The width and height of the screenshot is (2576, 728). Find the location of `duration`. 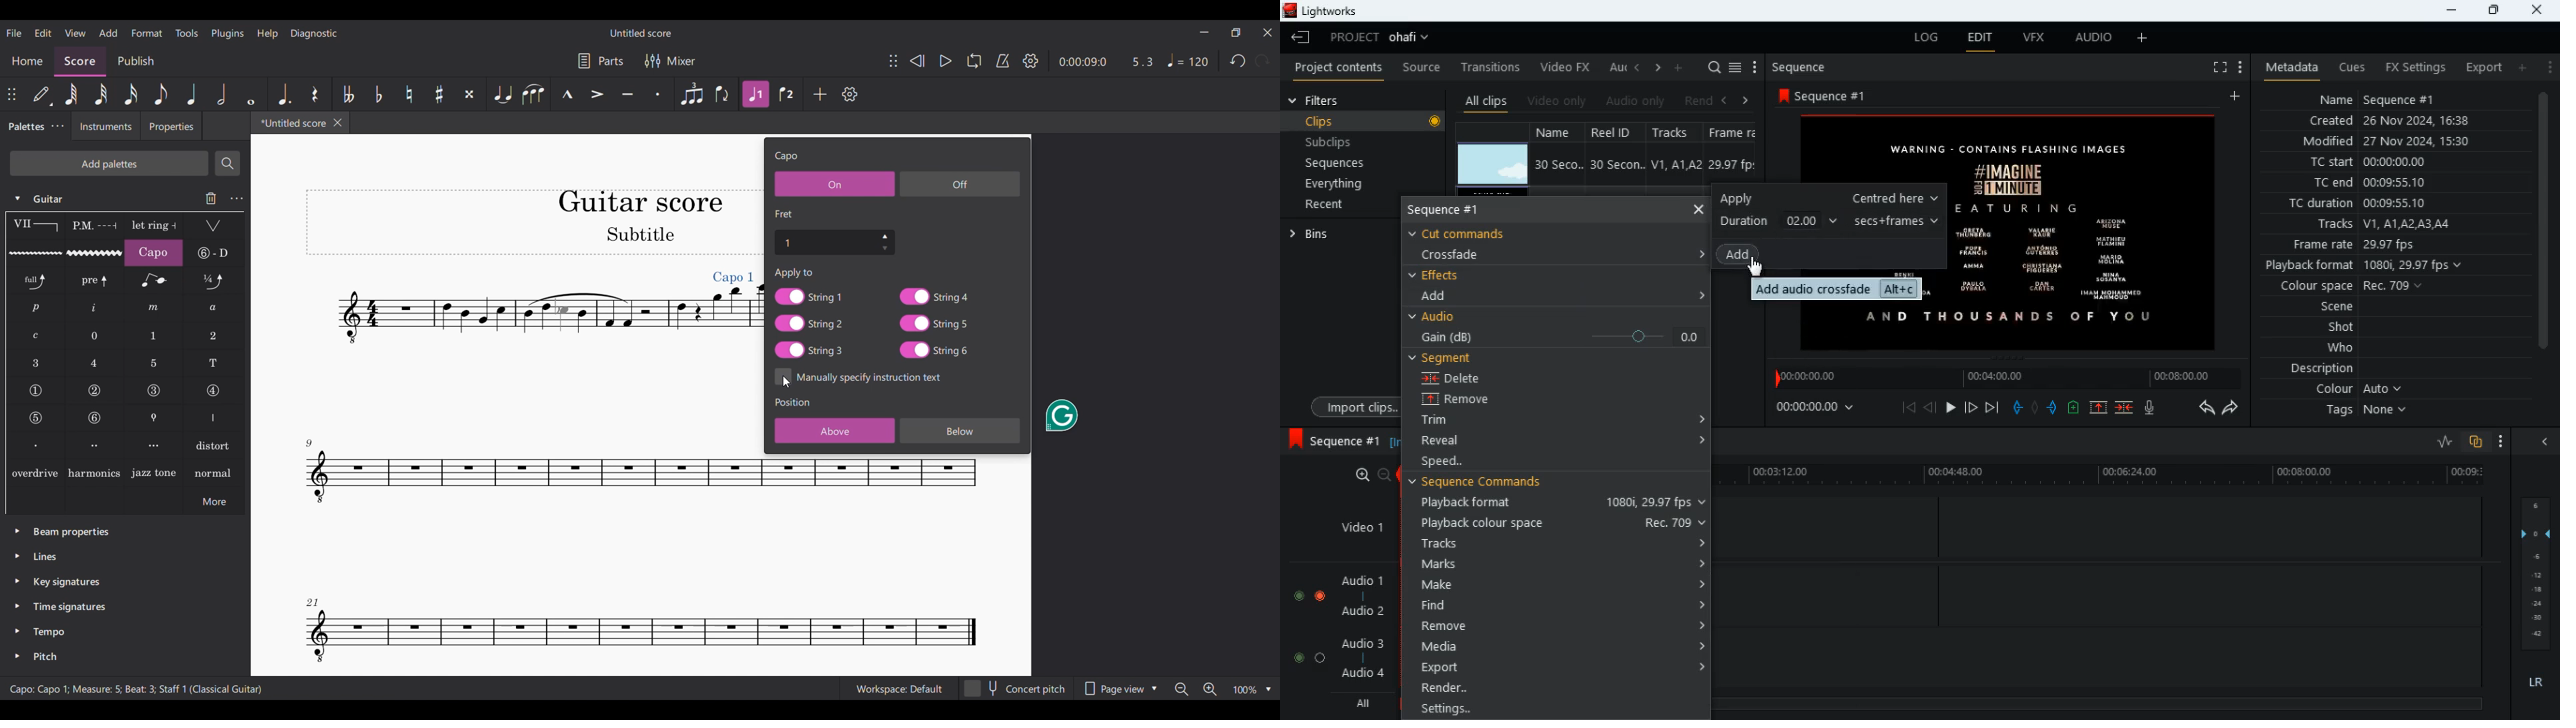

duration is located at coordinates (1778, 221).